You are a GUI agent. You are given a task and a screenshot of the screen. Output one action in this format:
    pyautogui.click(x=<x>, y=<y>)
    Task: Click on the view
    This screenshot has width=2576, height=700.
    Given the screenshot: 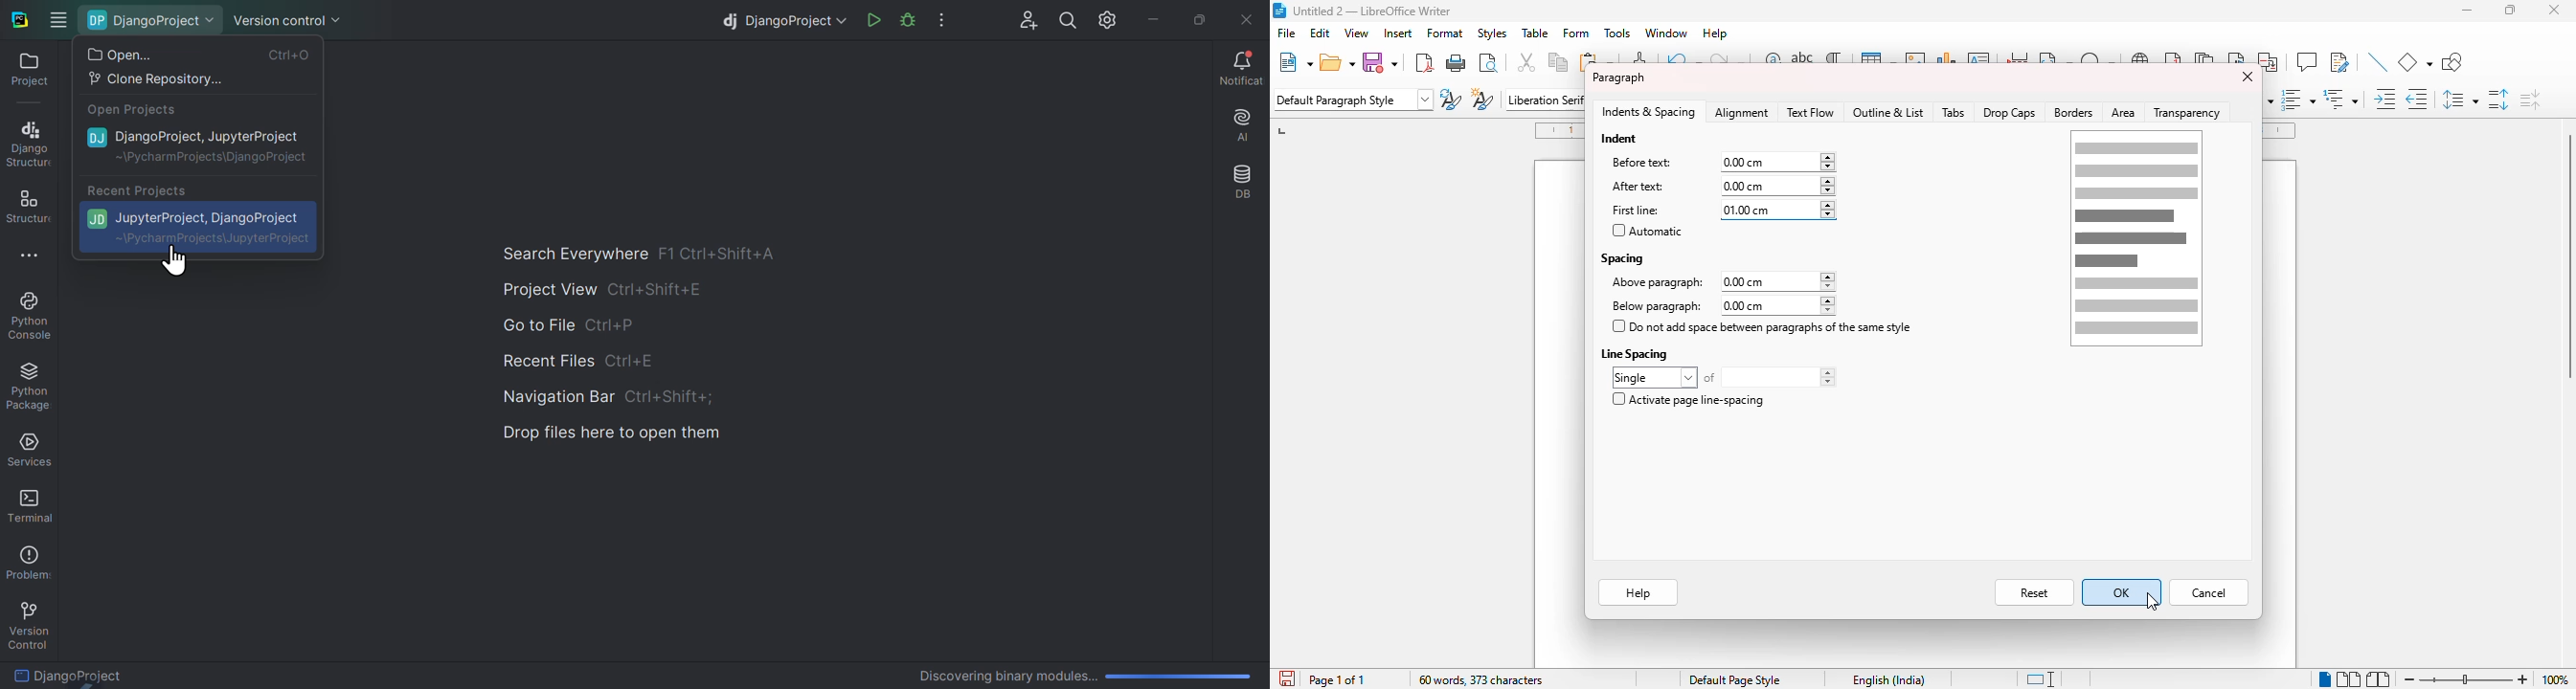 What is the action you would take?
    pyautogui.click(x=1356, y=33)
    